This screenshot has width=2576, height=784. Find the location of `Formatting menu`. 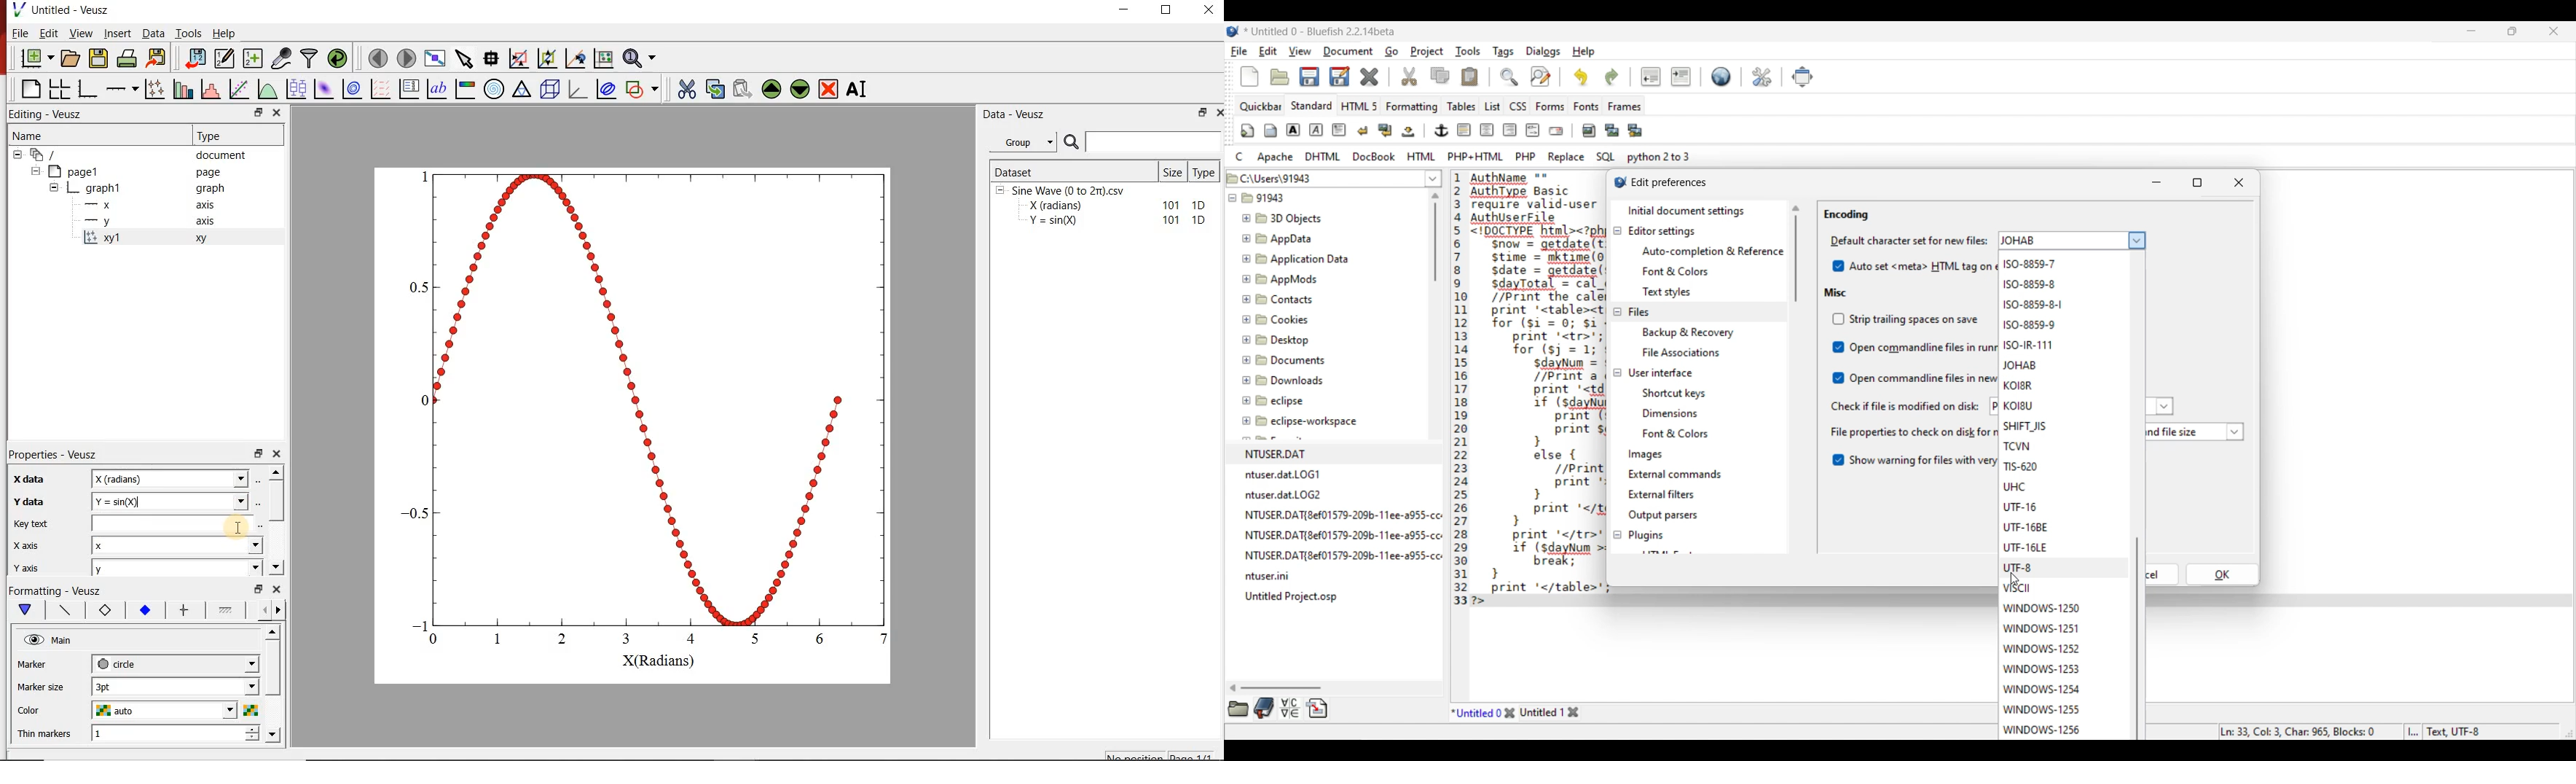

Formatting menu is located at coordinates (1411, 107).